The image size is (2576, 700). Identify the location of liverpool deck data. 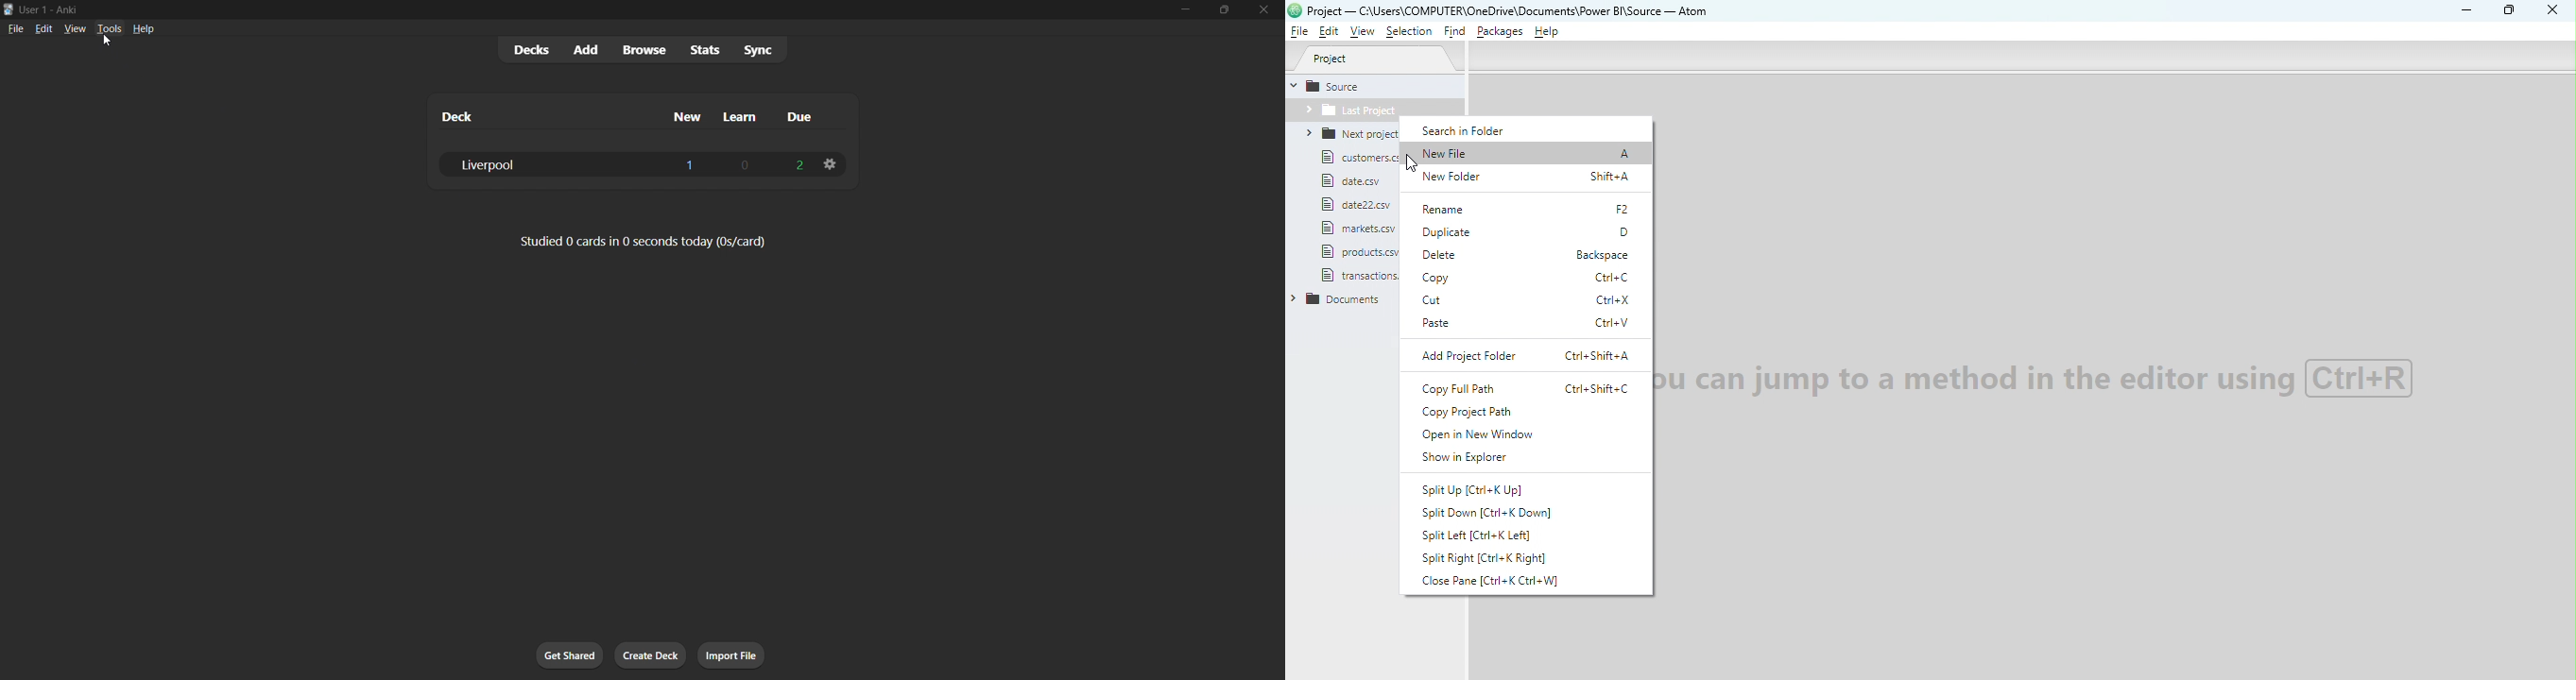
(542, 164).